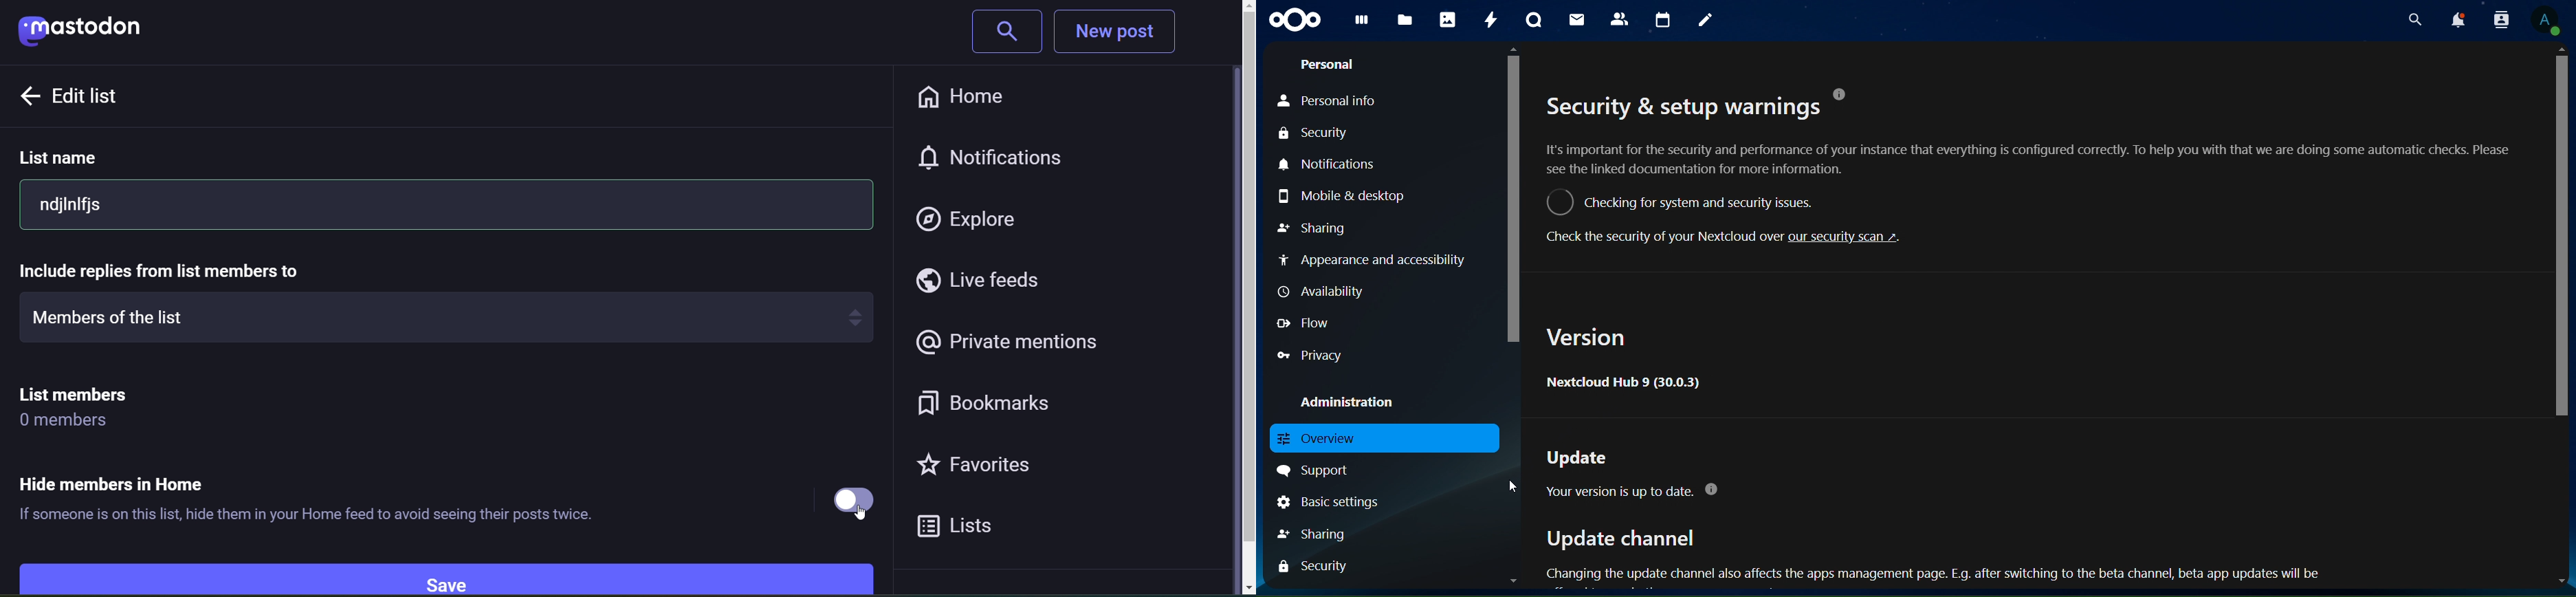 This screenshot has width=2576, height=616. Describe the element at coordinates (1341, 196) in the screenshot. I see `mobile & desktop` at that location.